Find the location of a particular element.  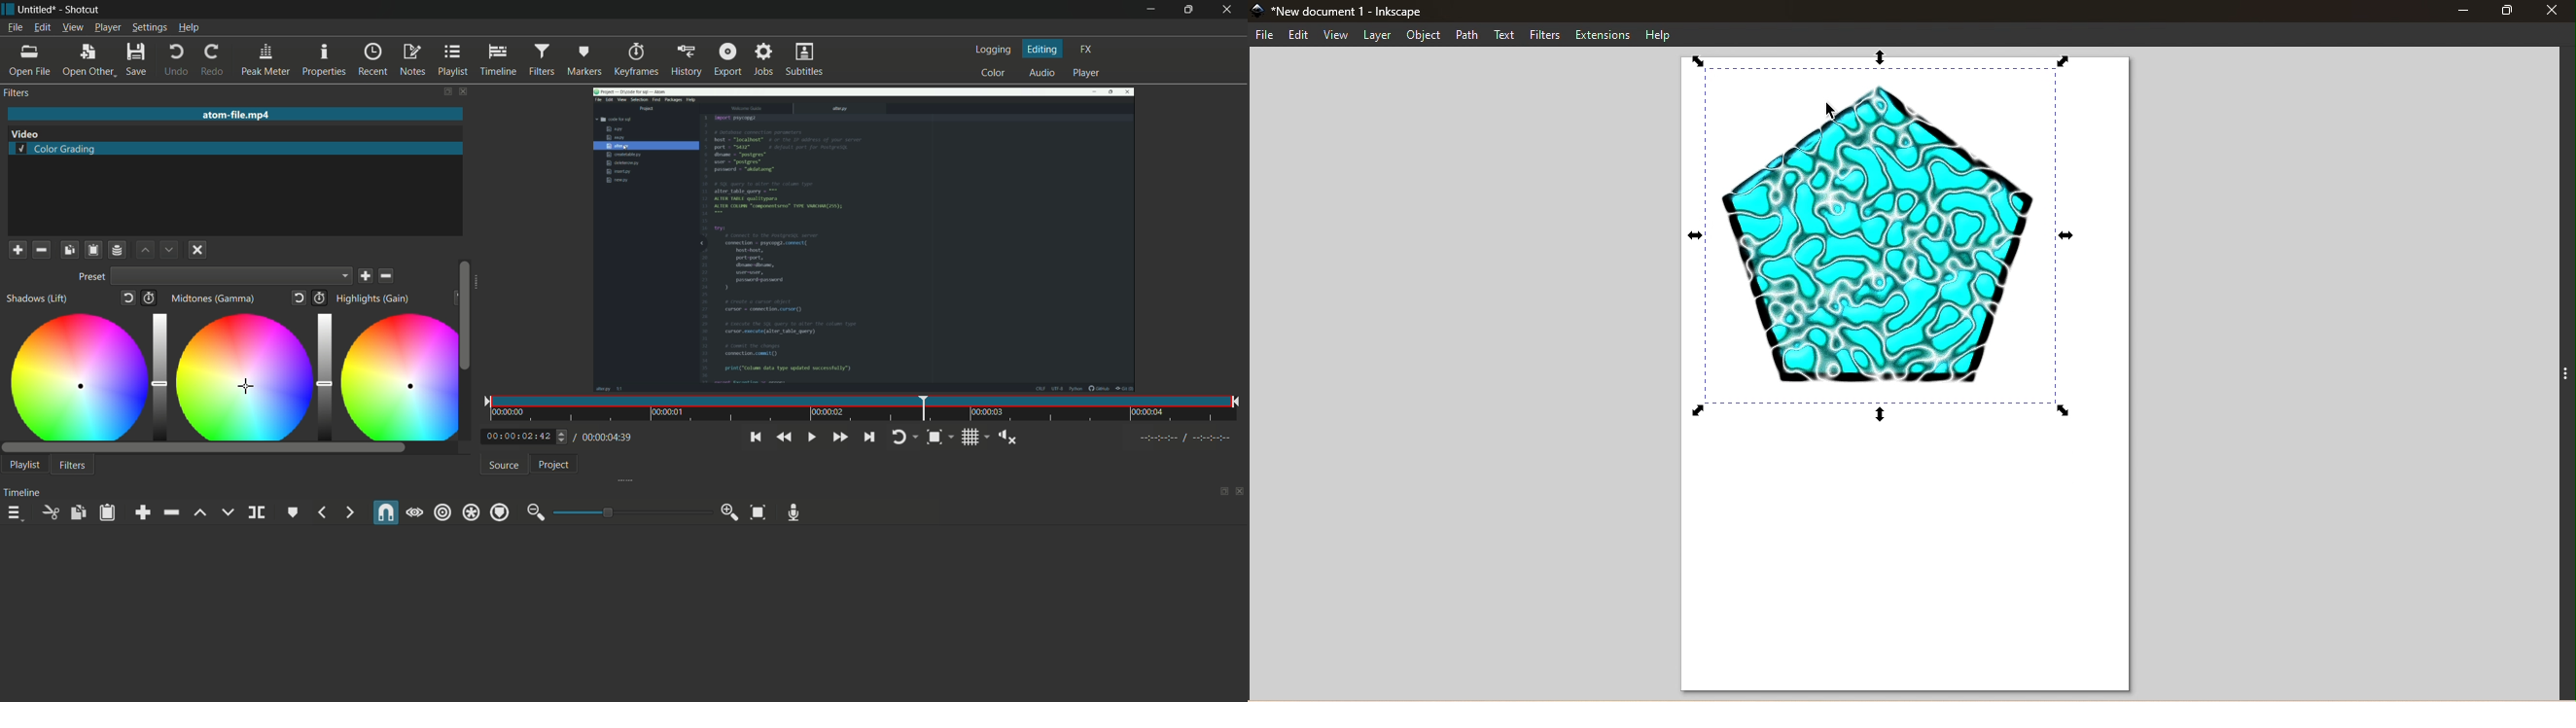

app name is located at coordinates (82, 9).